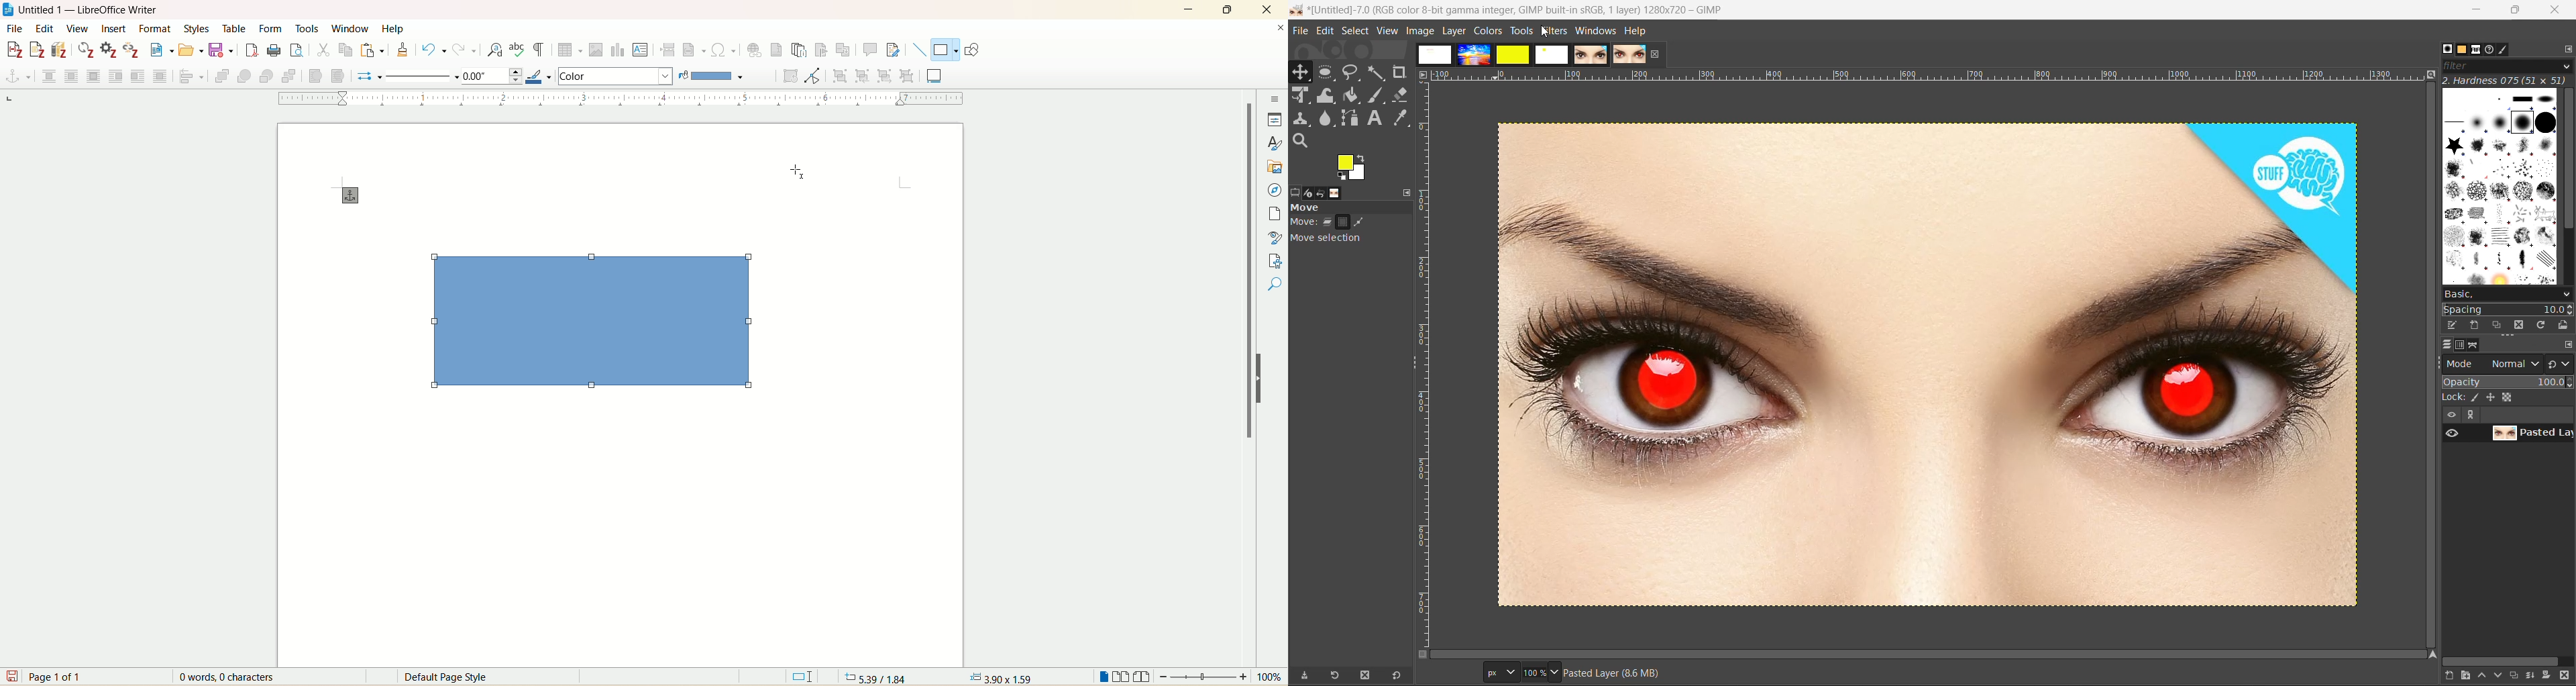  What do you see at coordinates (1297, 31) in the screenshot?
I see `file` at bounding box center [1297, 31].